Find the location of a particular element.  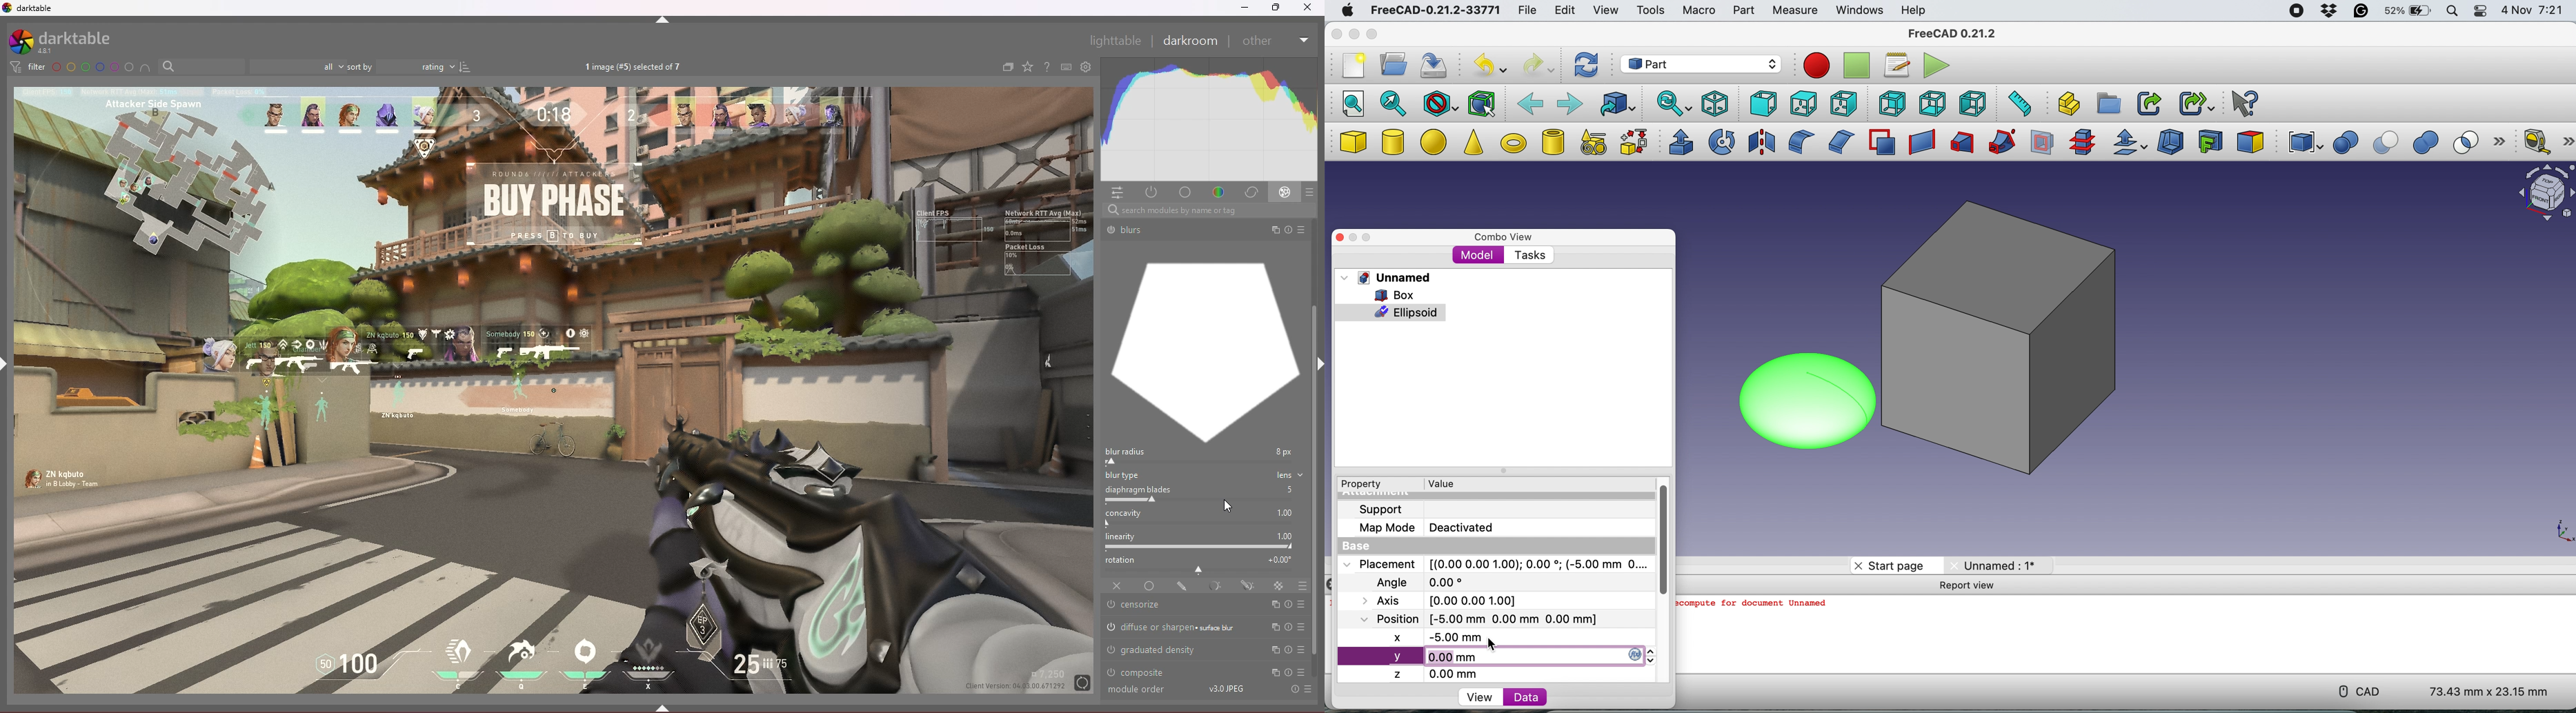

mirroring is located at coordinates (1762, 141).